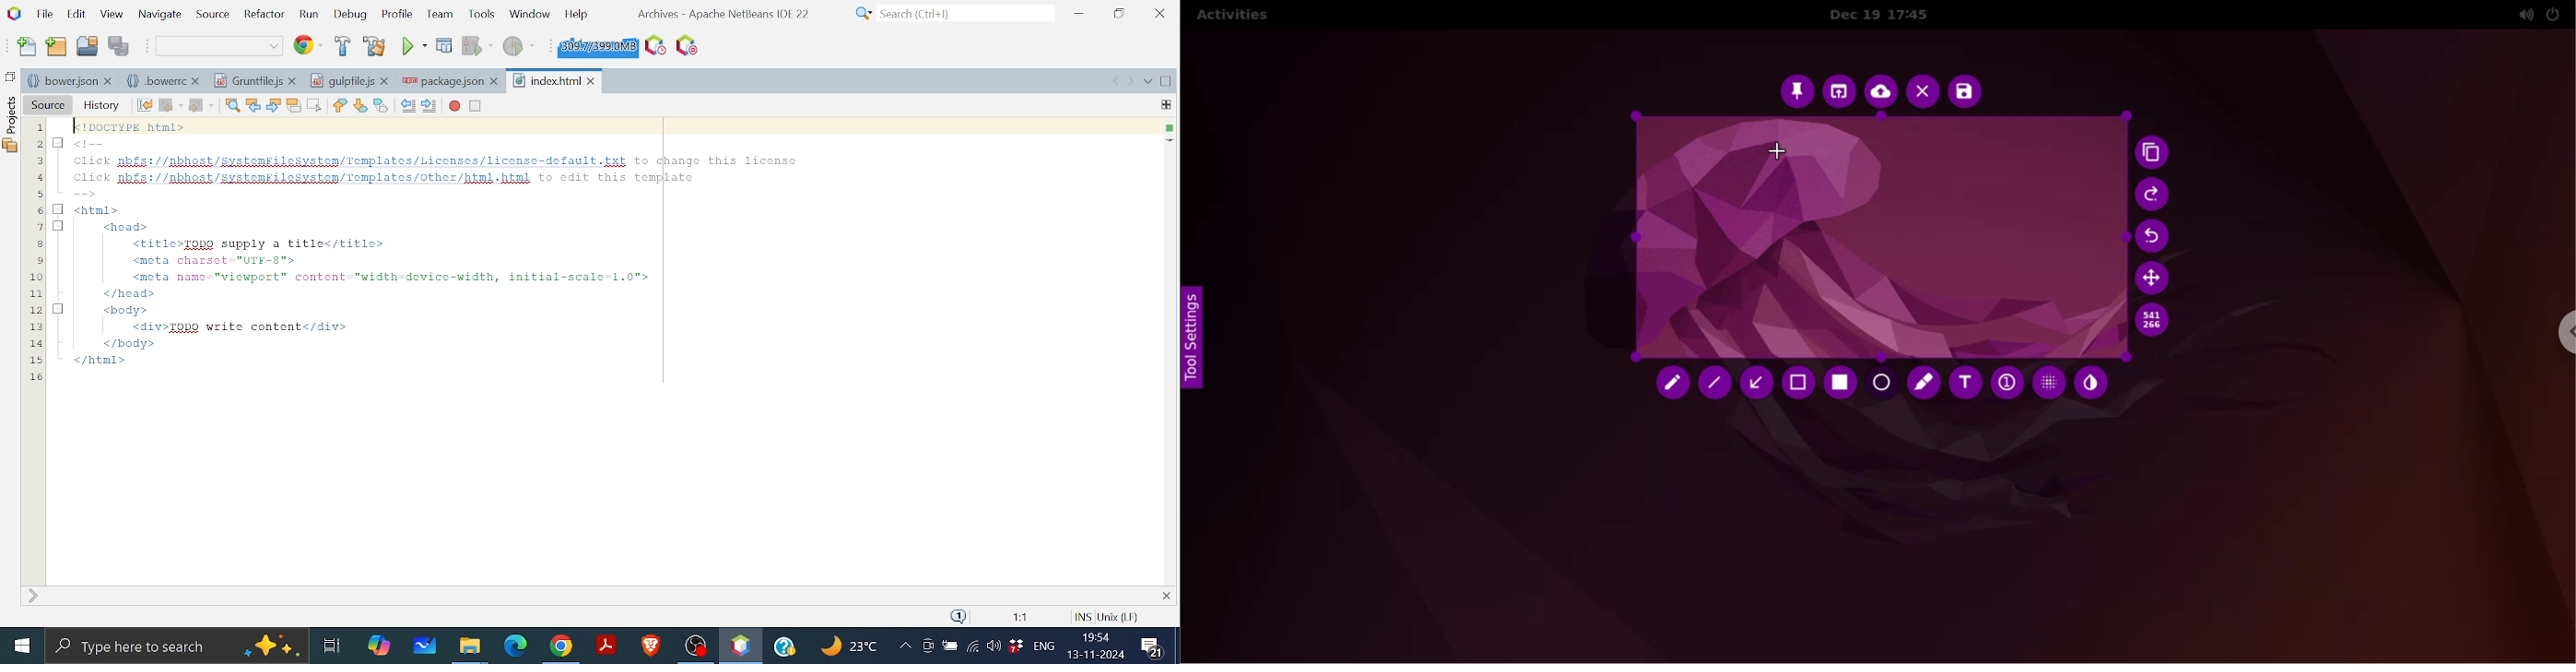  Describe the element at coordinates (787, 644) in the screenshot. I see `Help` at that location.